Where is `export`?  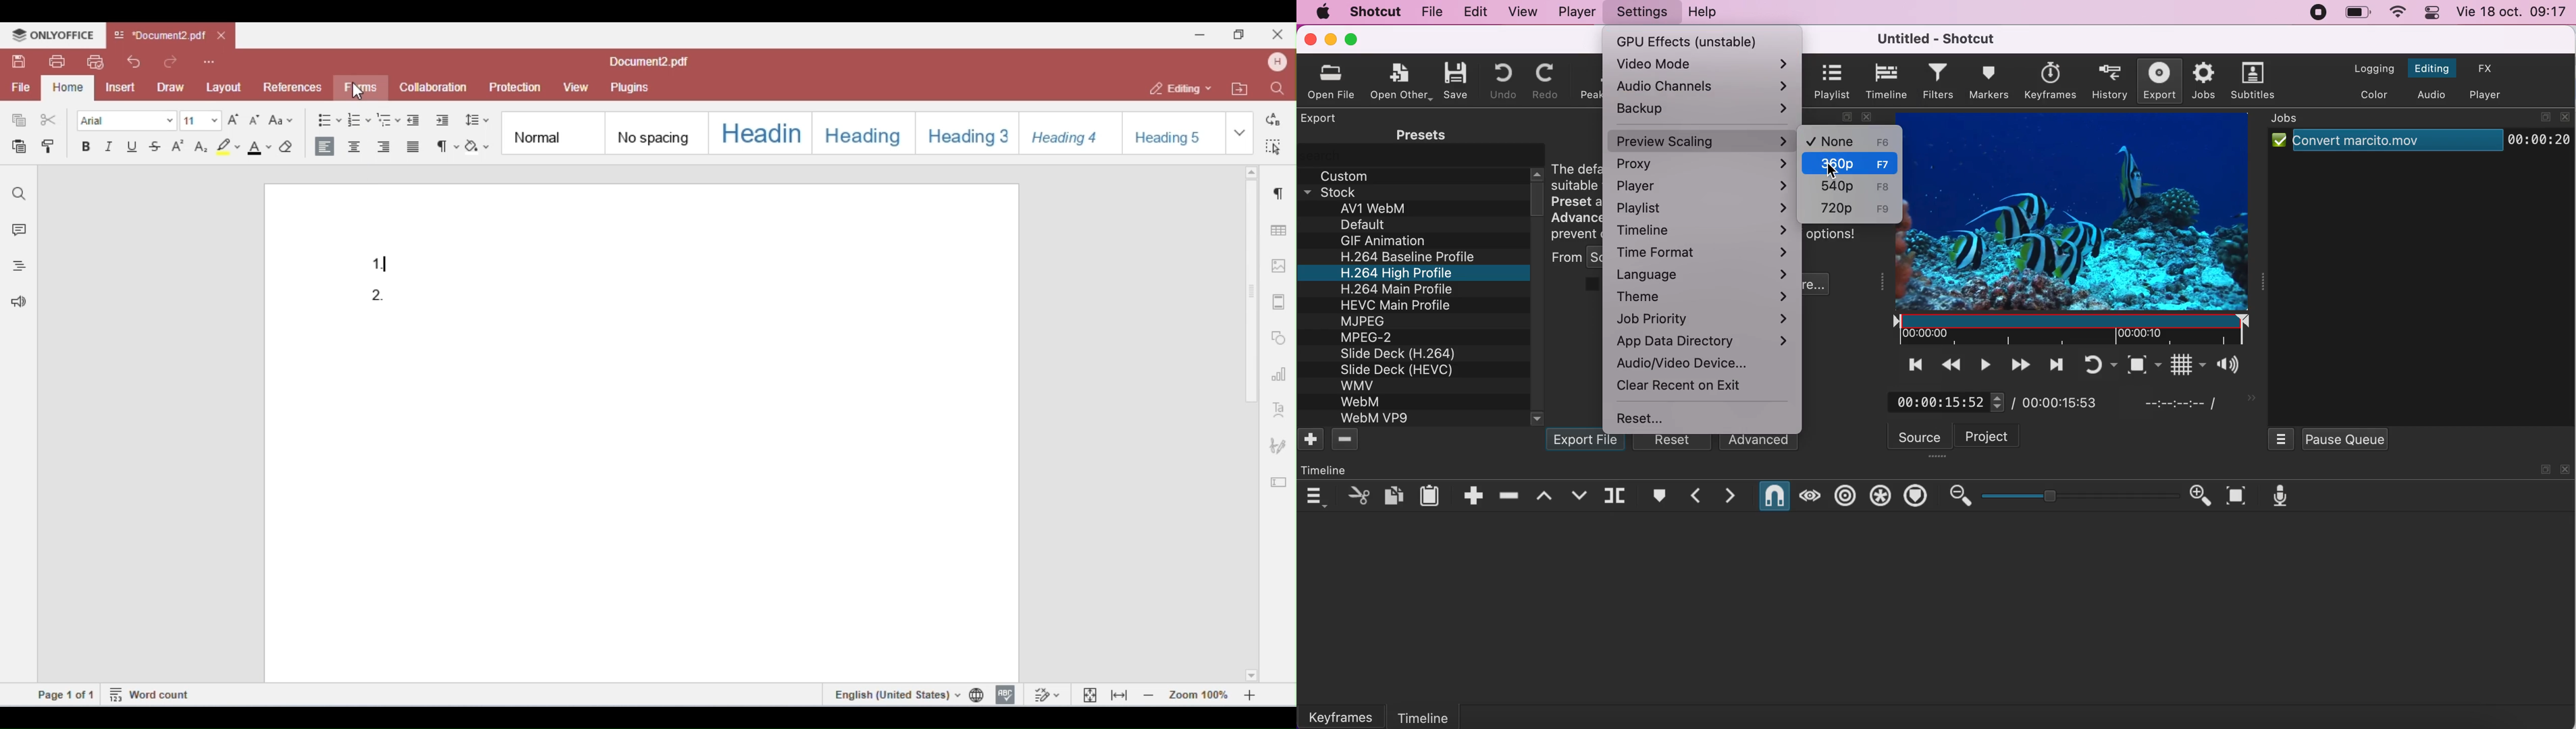 export is located at coordinates (2156, 81).